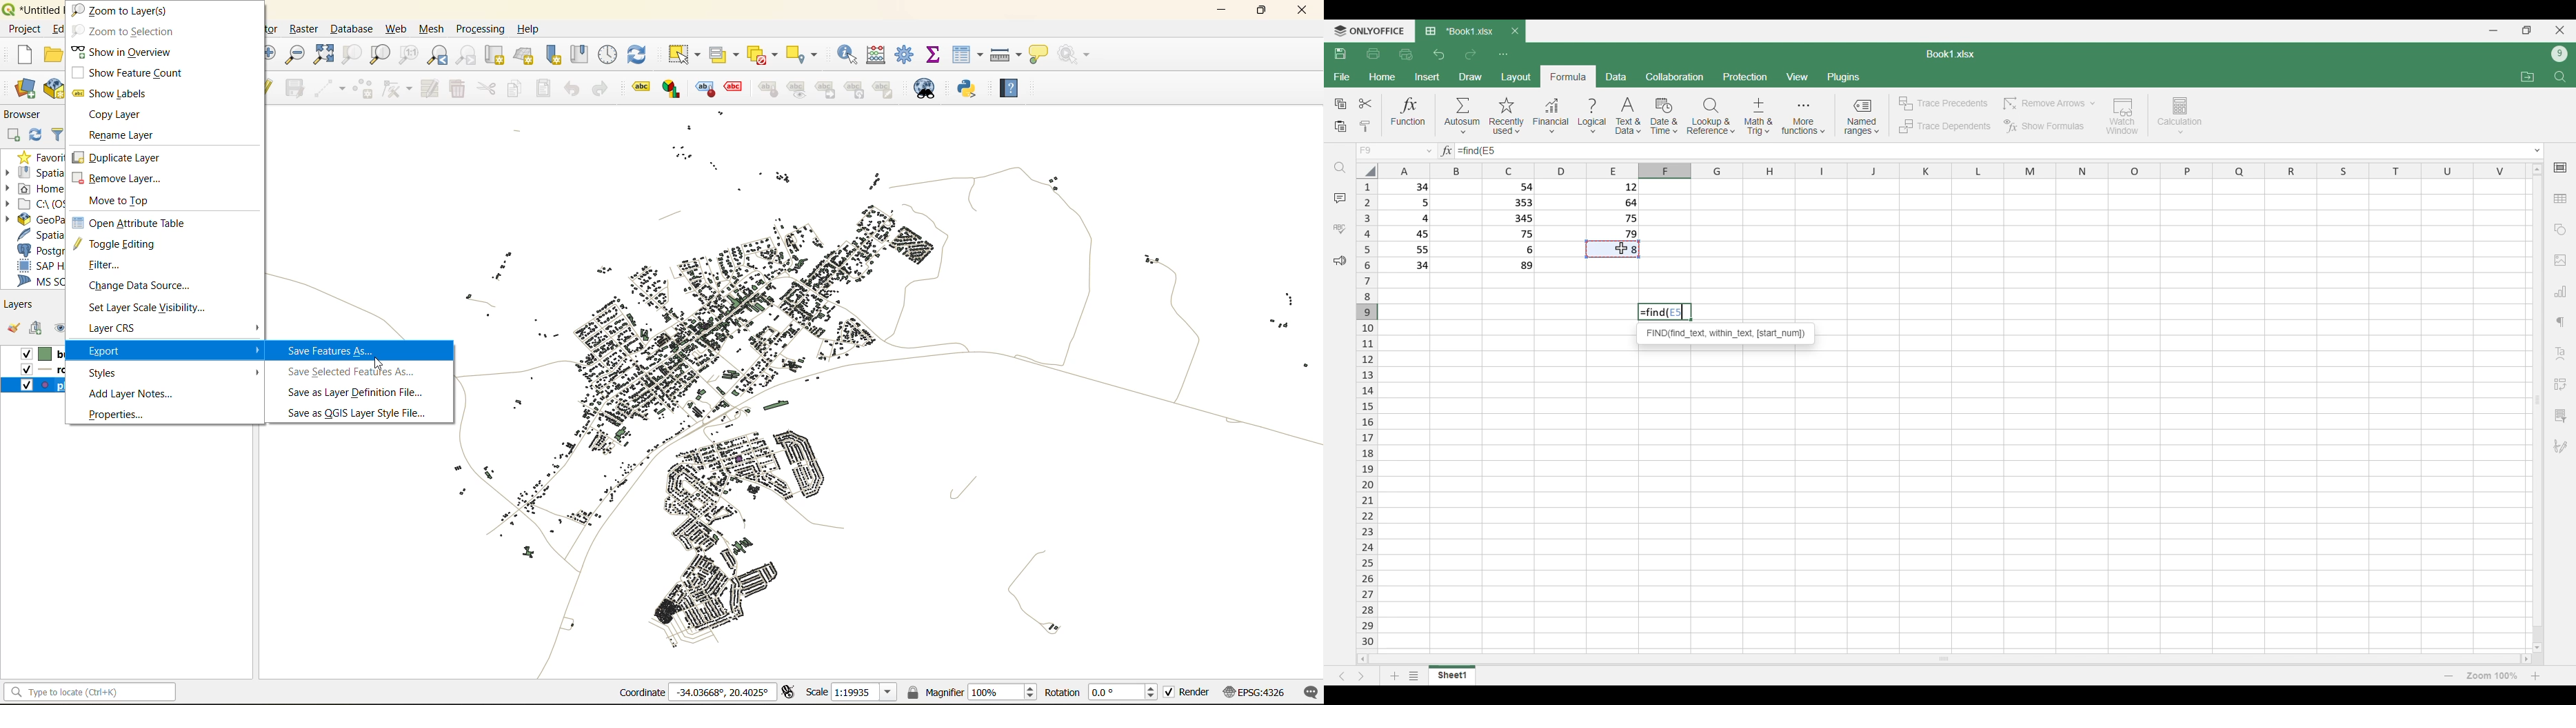 This screenshot has width=2576, height=728. What do you see at coordinates (2527, 30) in the screenshot?
I see `Show in smaller tab` at bounding box center [2527, 30].